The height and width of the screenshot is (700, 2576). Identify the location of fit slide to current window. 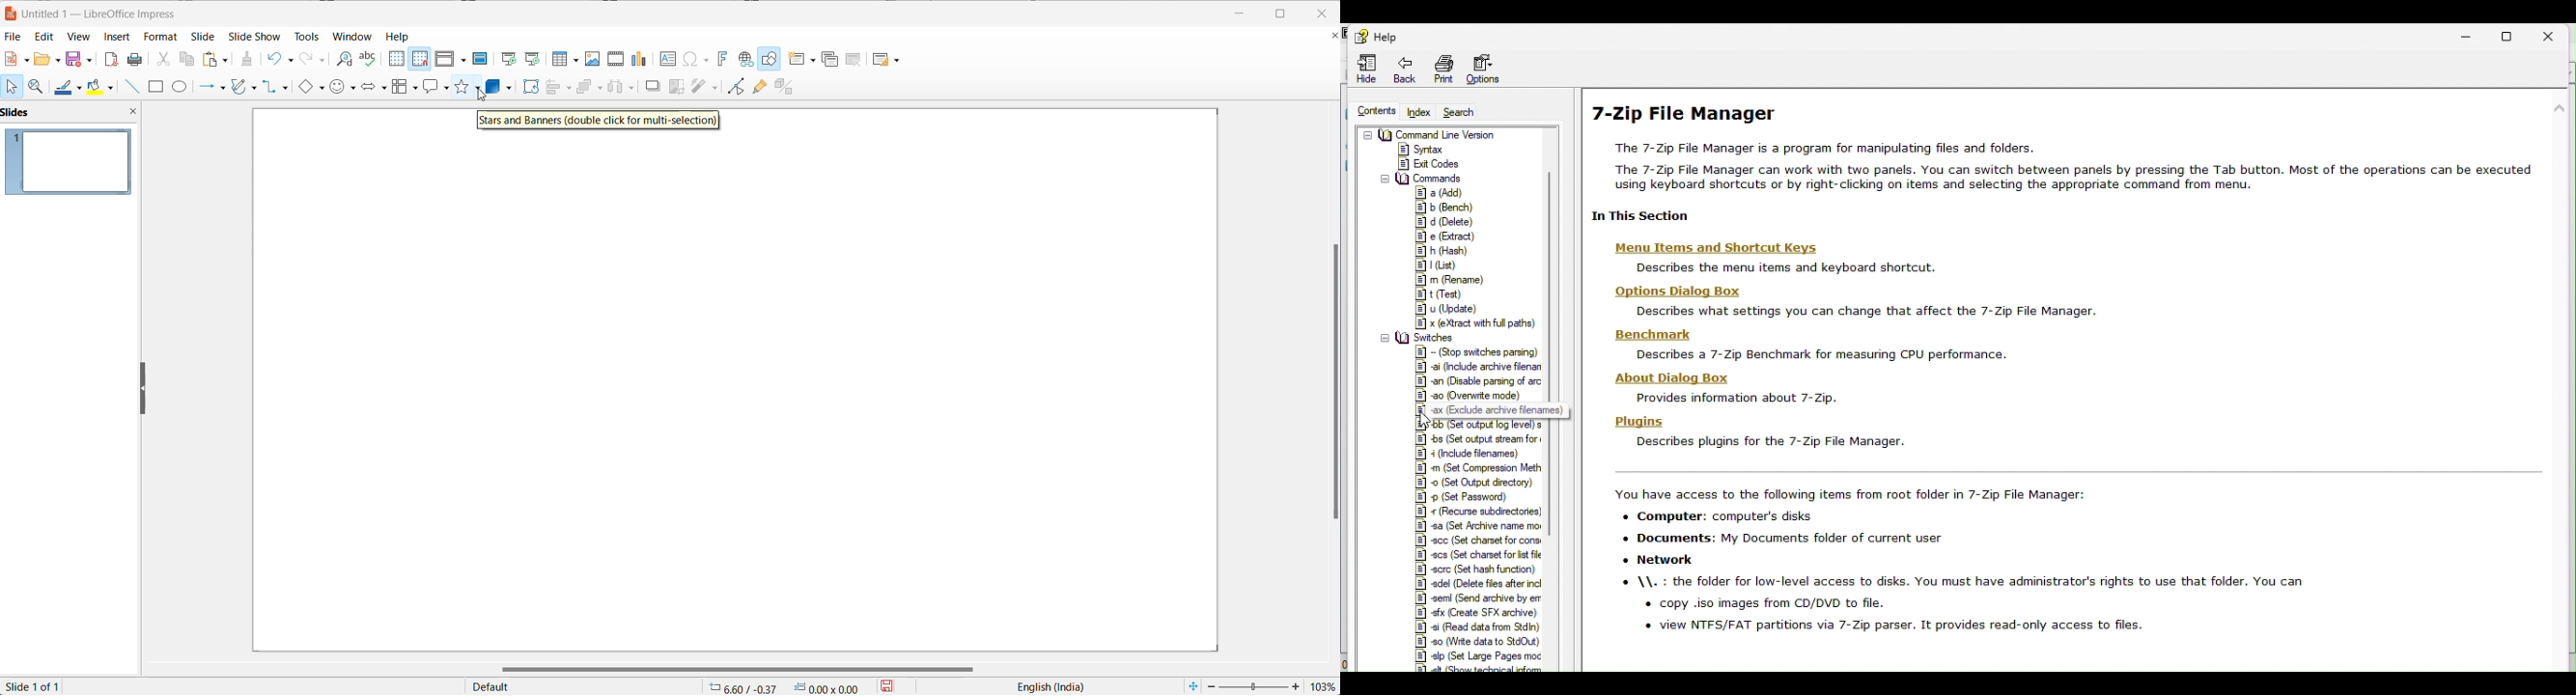
(1194, 686).